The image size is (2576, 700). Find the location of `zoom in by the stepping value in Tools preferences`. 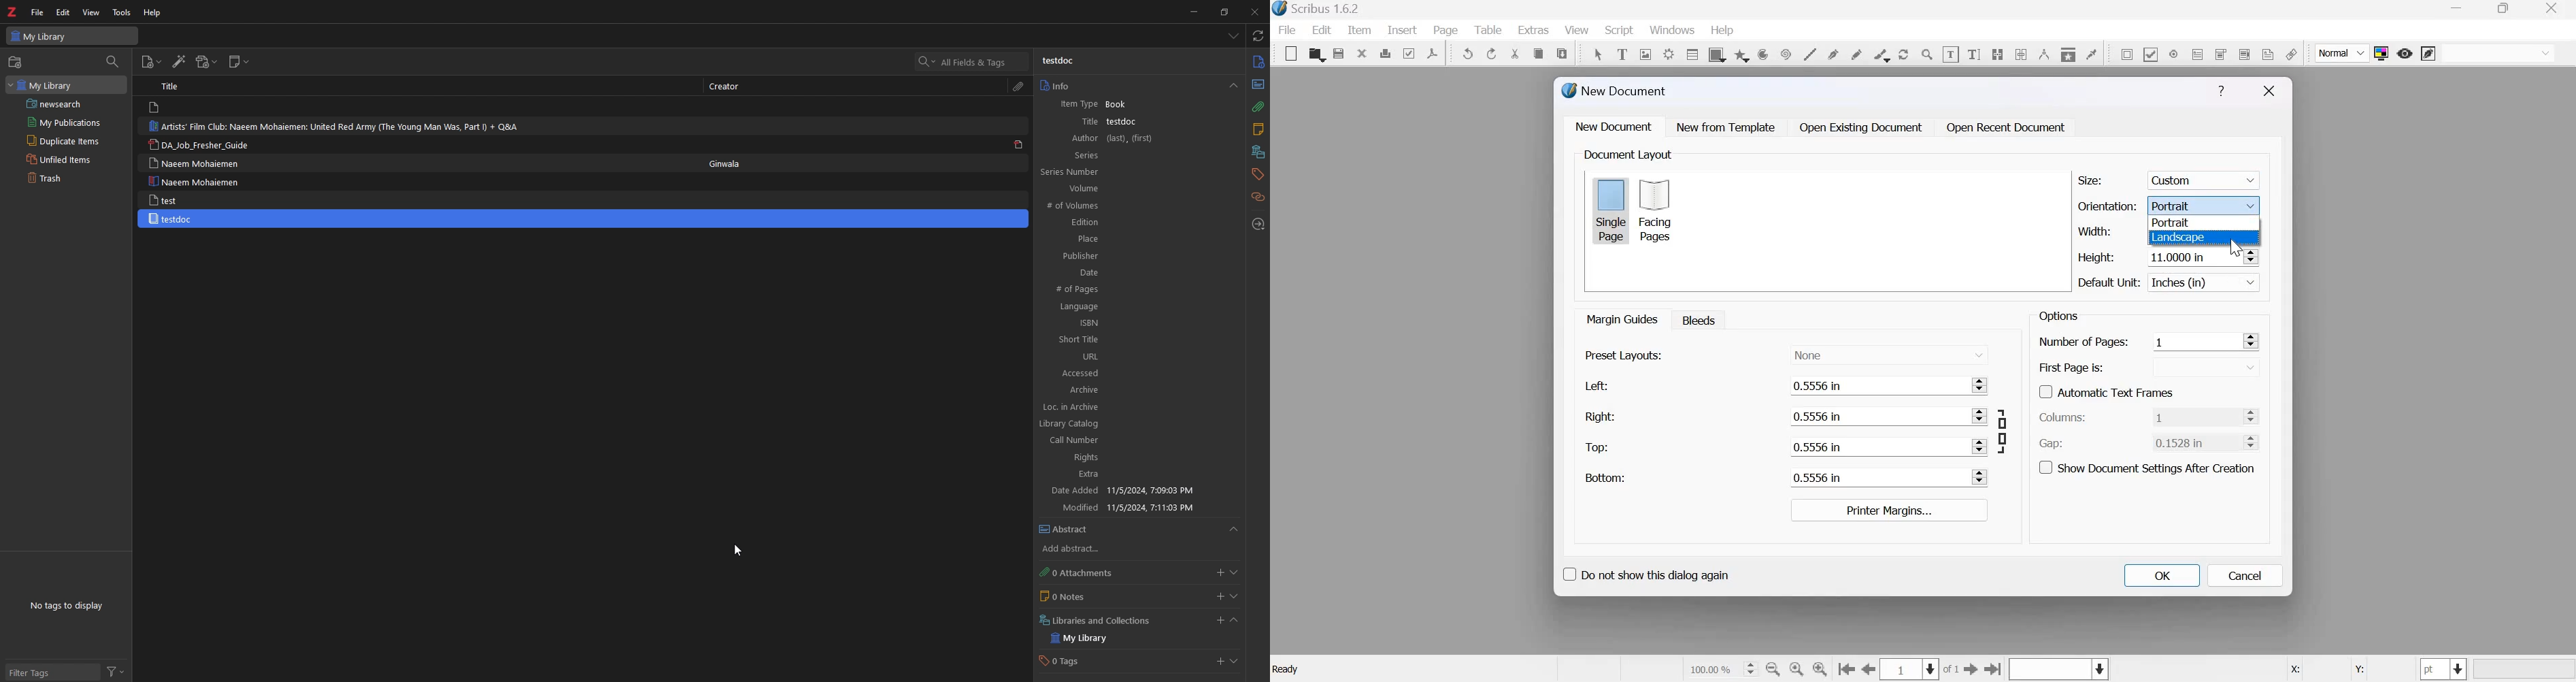

zoom in by the stepping value in Tools preferences is located at coordinates (1821, 669).